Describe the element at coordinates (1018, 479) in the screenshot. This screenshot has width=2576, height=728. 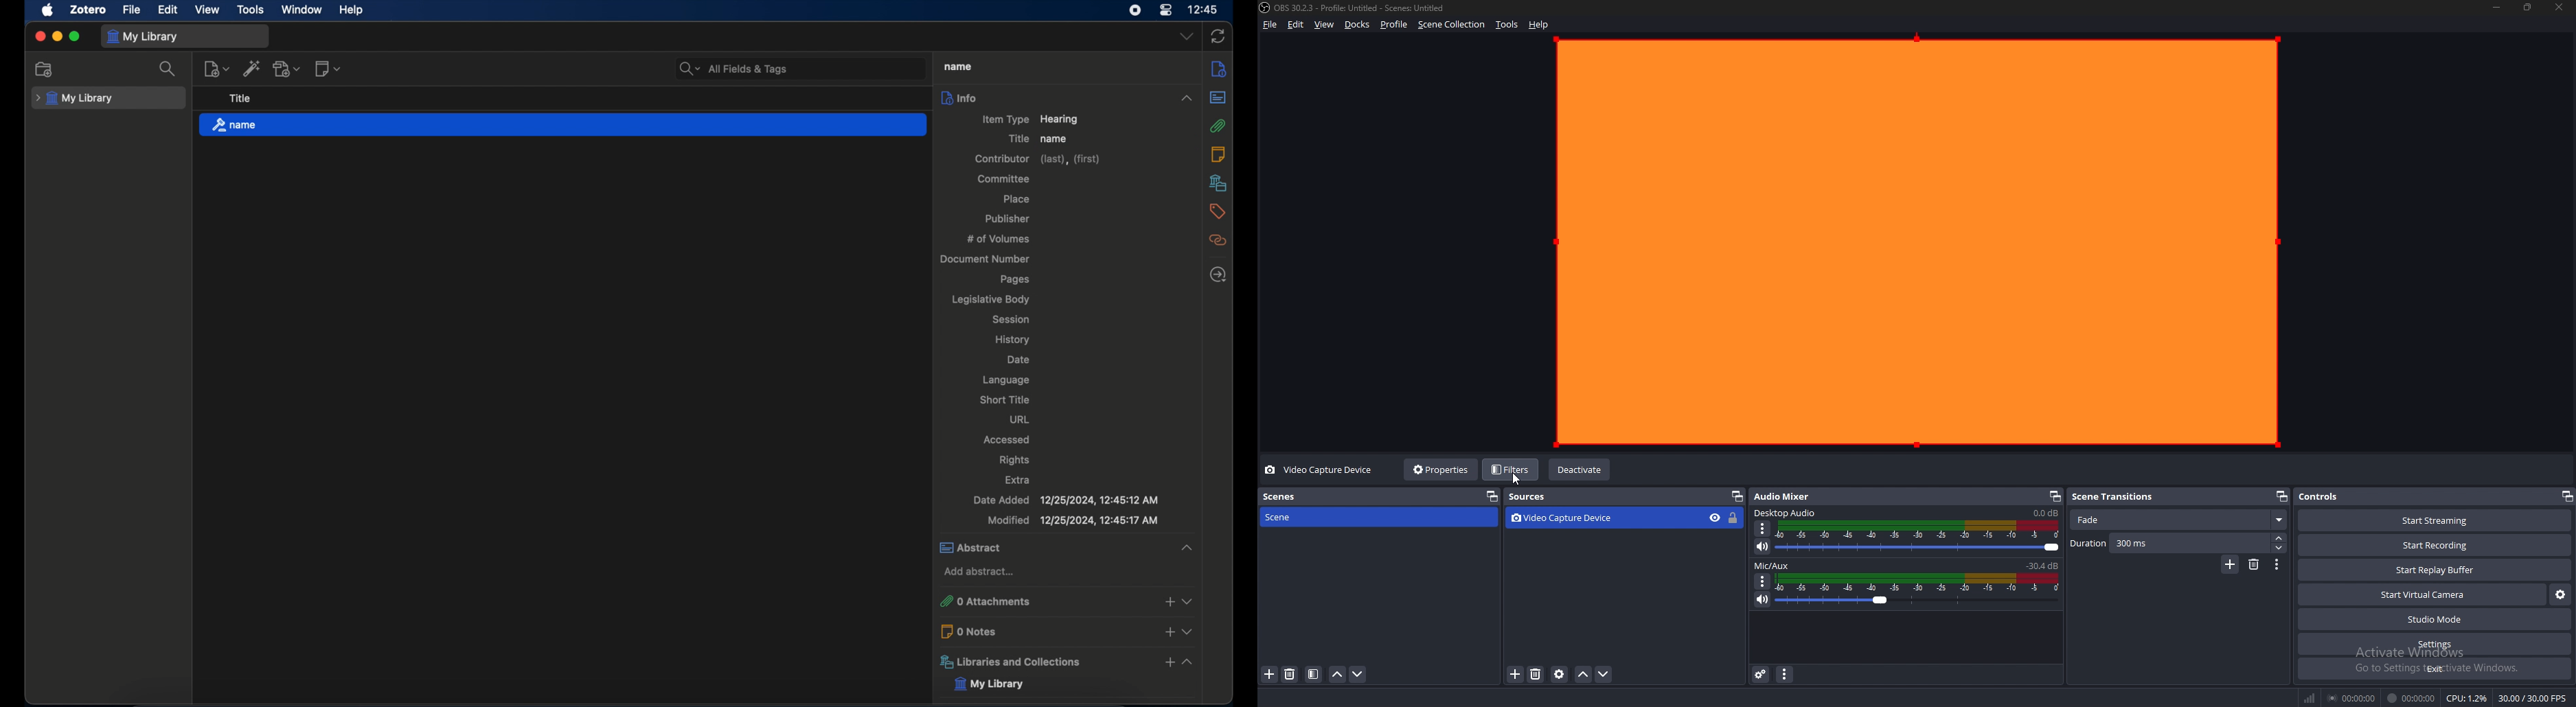
I see `extra` at that location.